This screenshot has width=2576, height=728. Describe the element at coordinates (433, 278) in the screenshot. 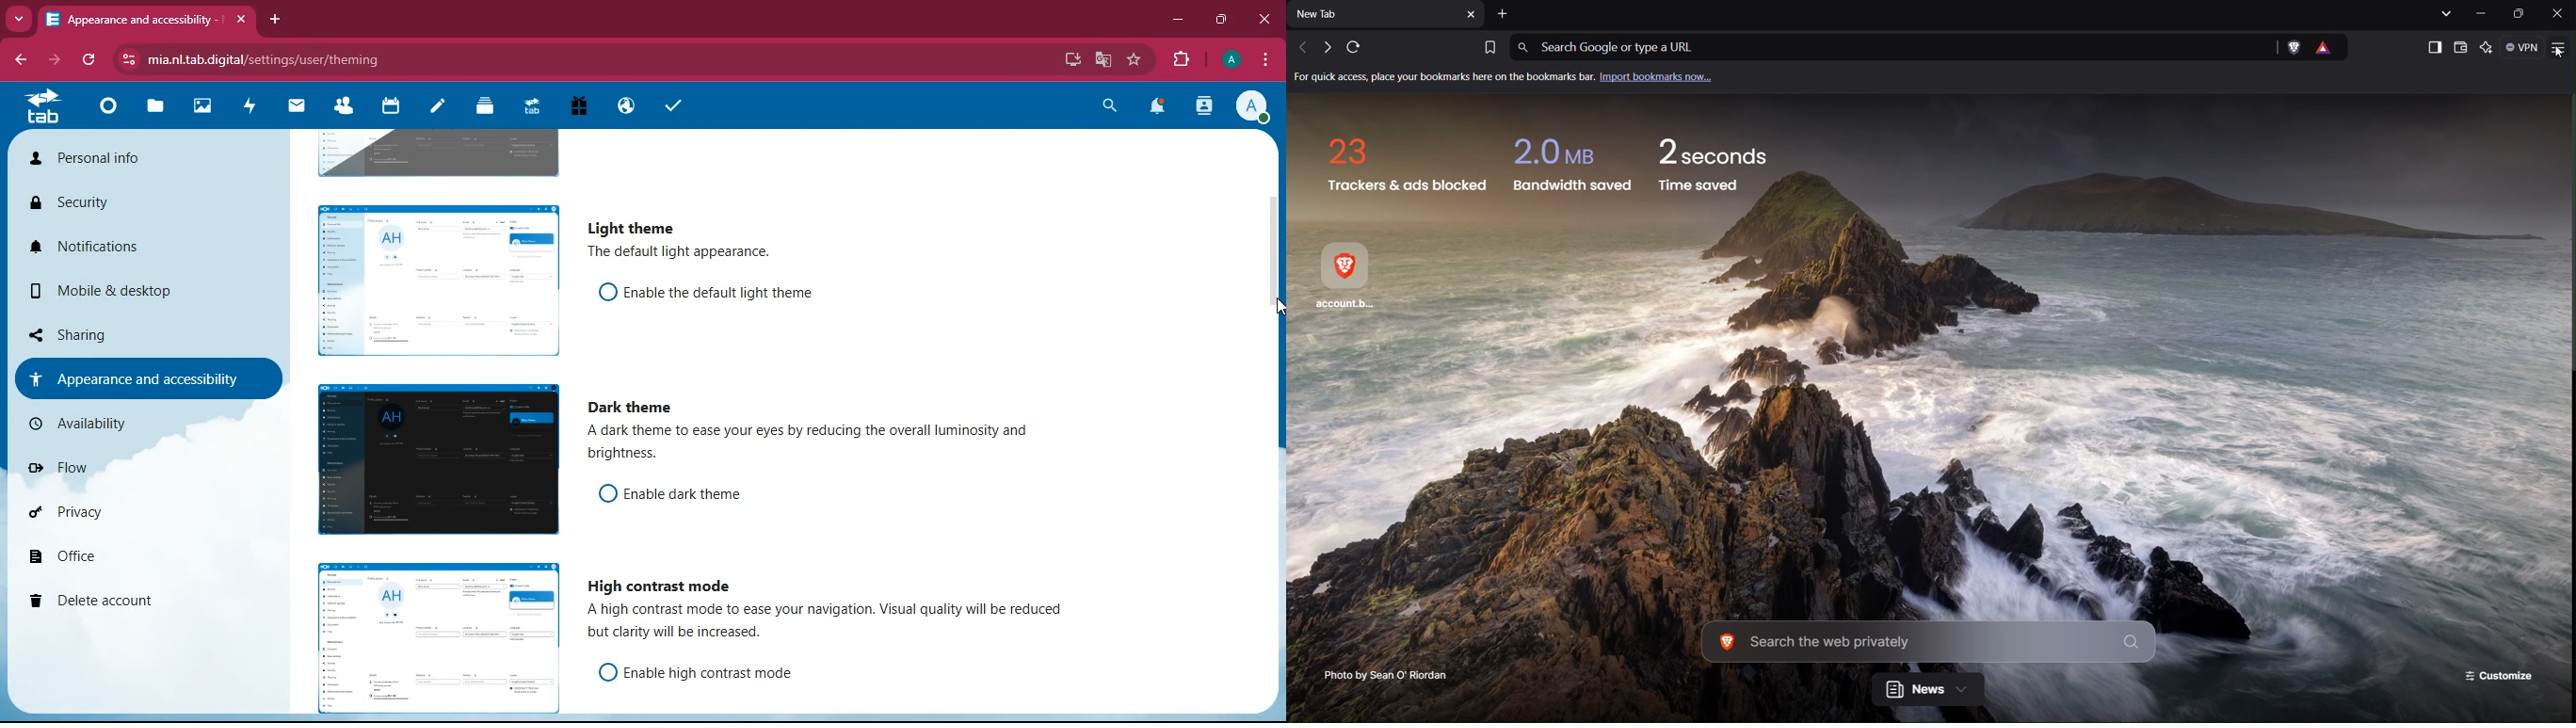

I see `image` at that location.